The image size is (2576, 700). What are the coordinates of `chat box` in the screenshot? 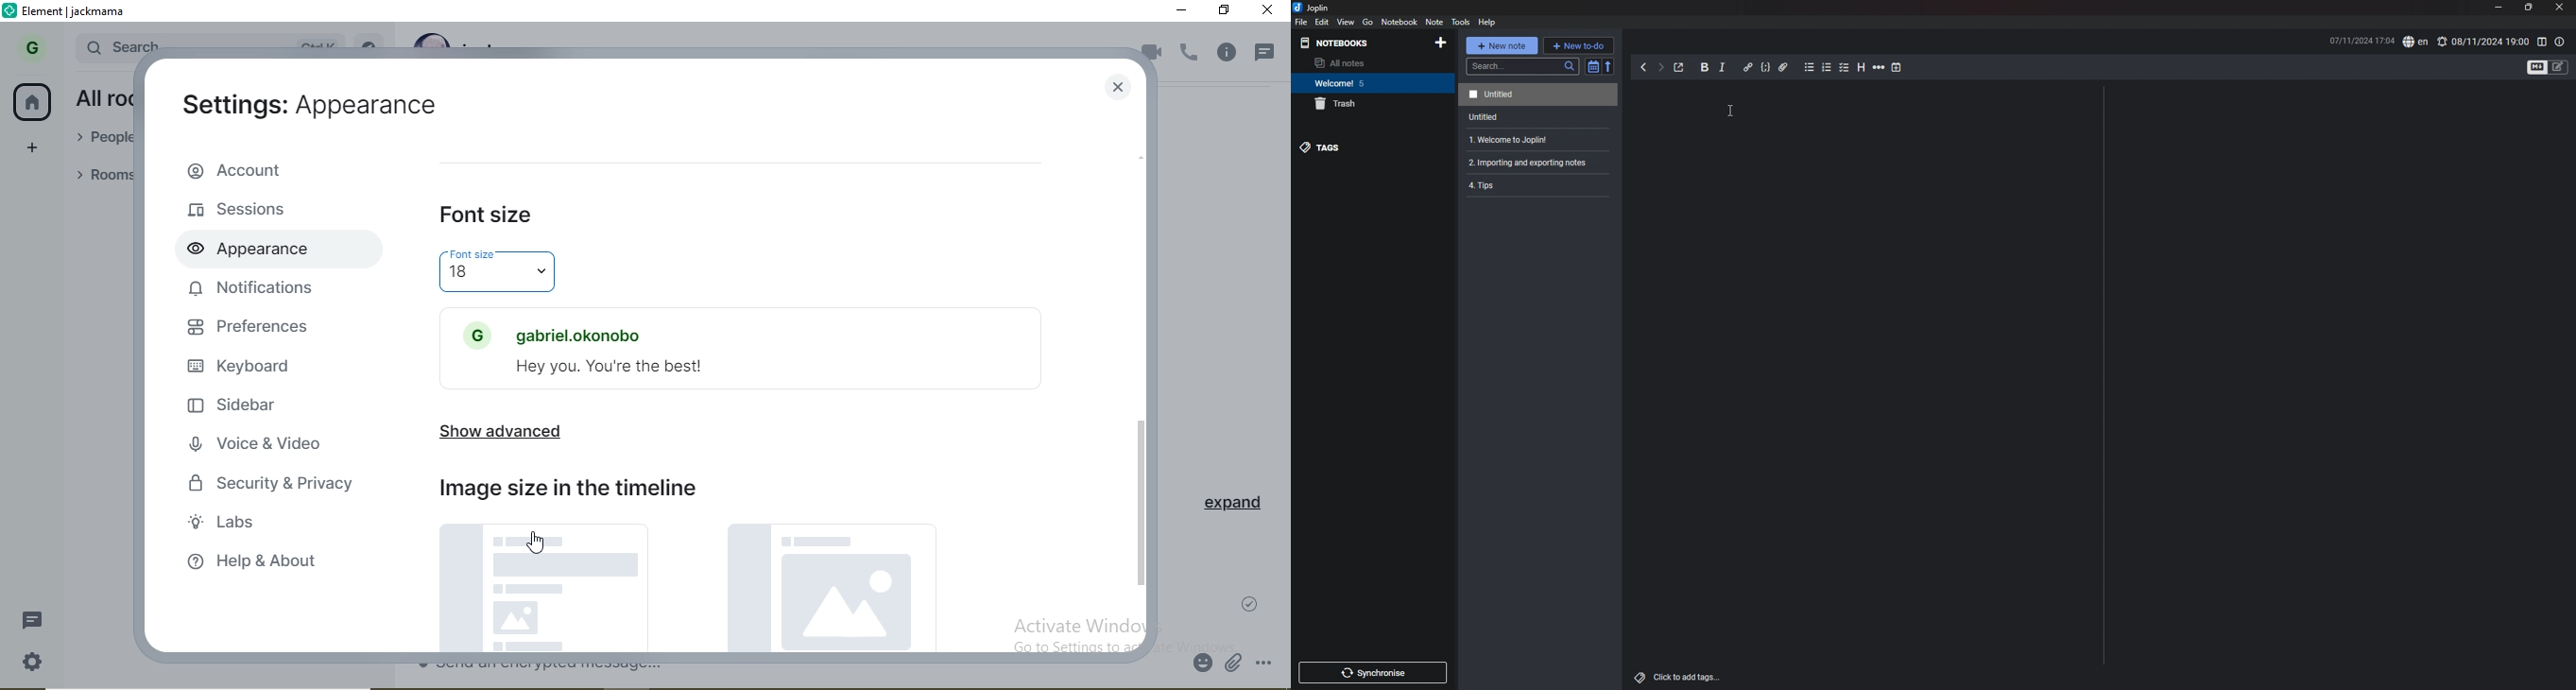 It's located at (800, 670).